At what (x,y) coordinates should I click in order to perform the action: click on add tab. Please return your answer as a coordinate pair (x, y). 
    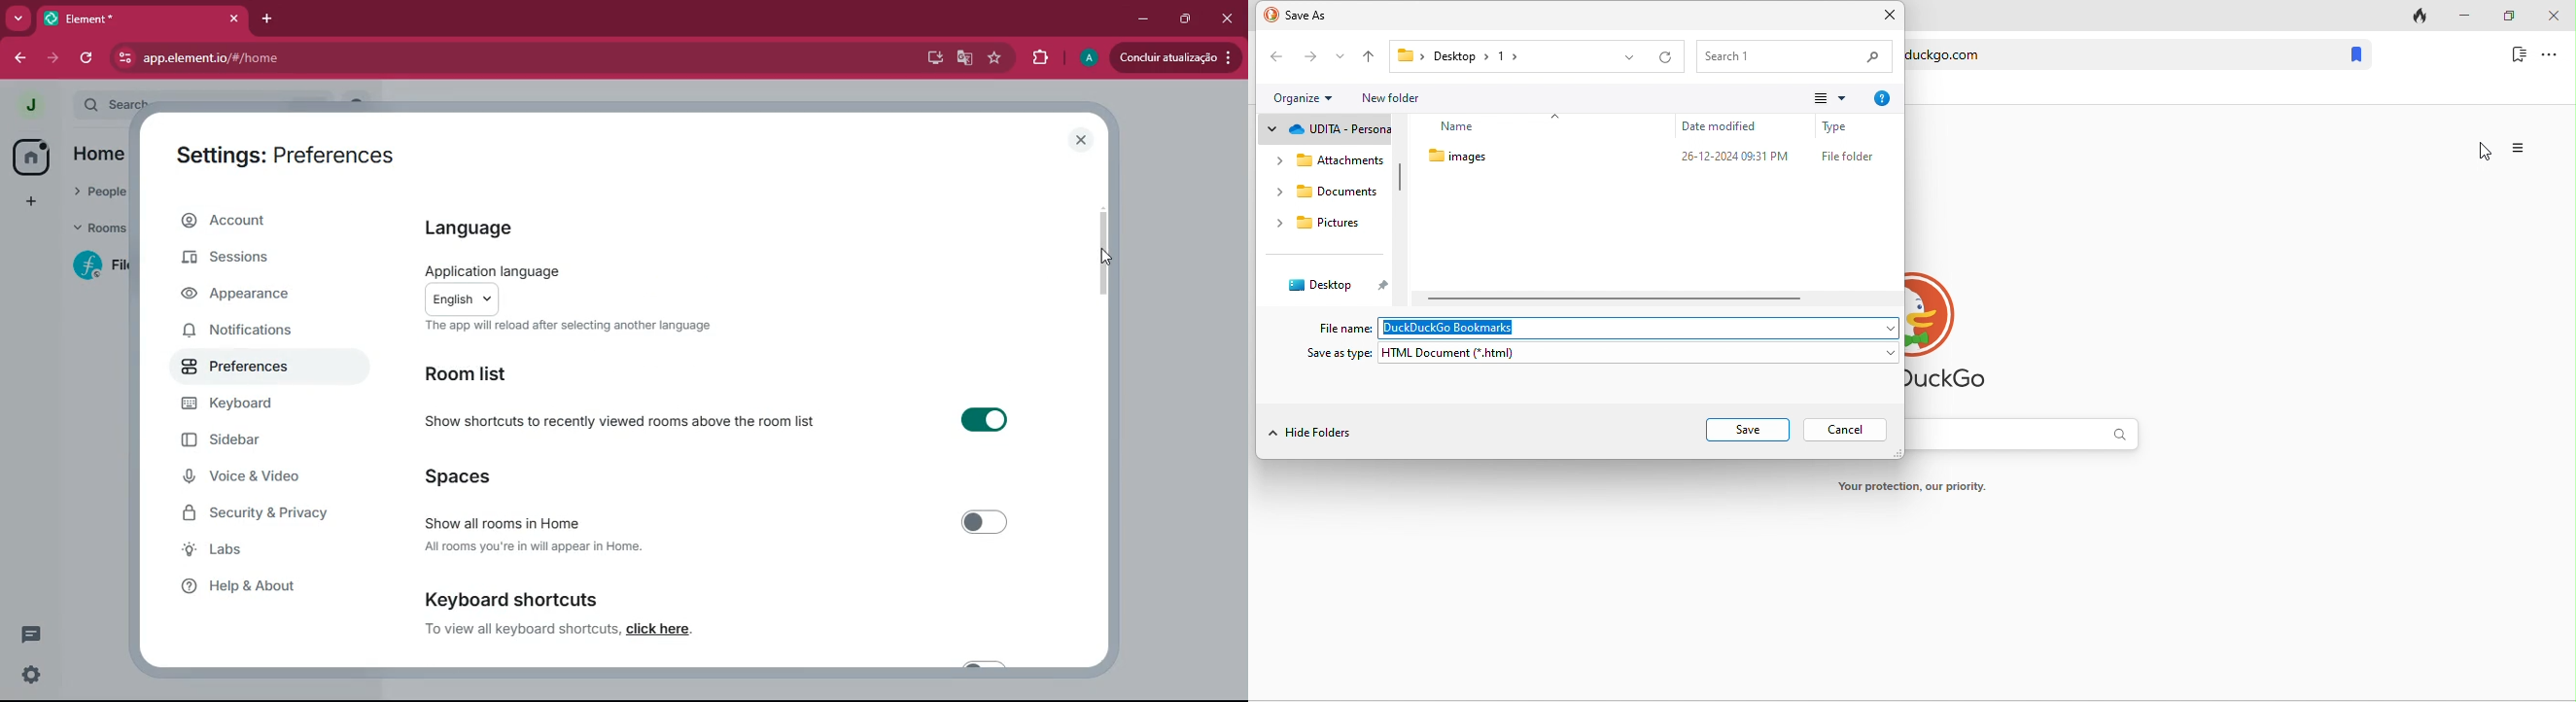
    Looking at the image, I should click on (269, 19).